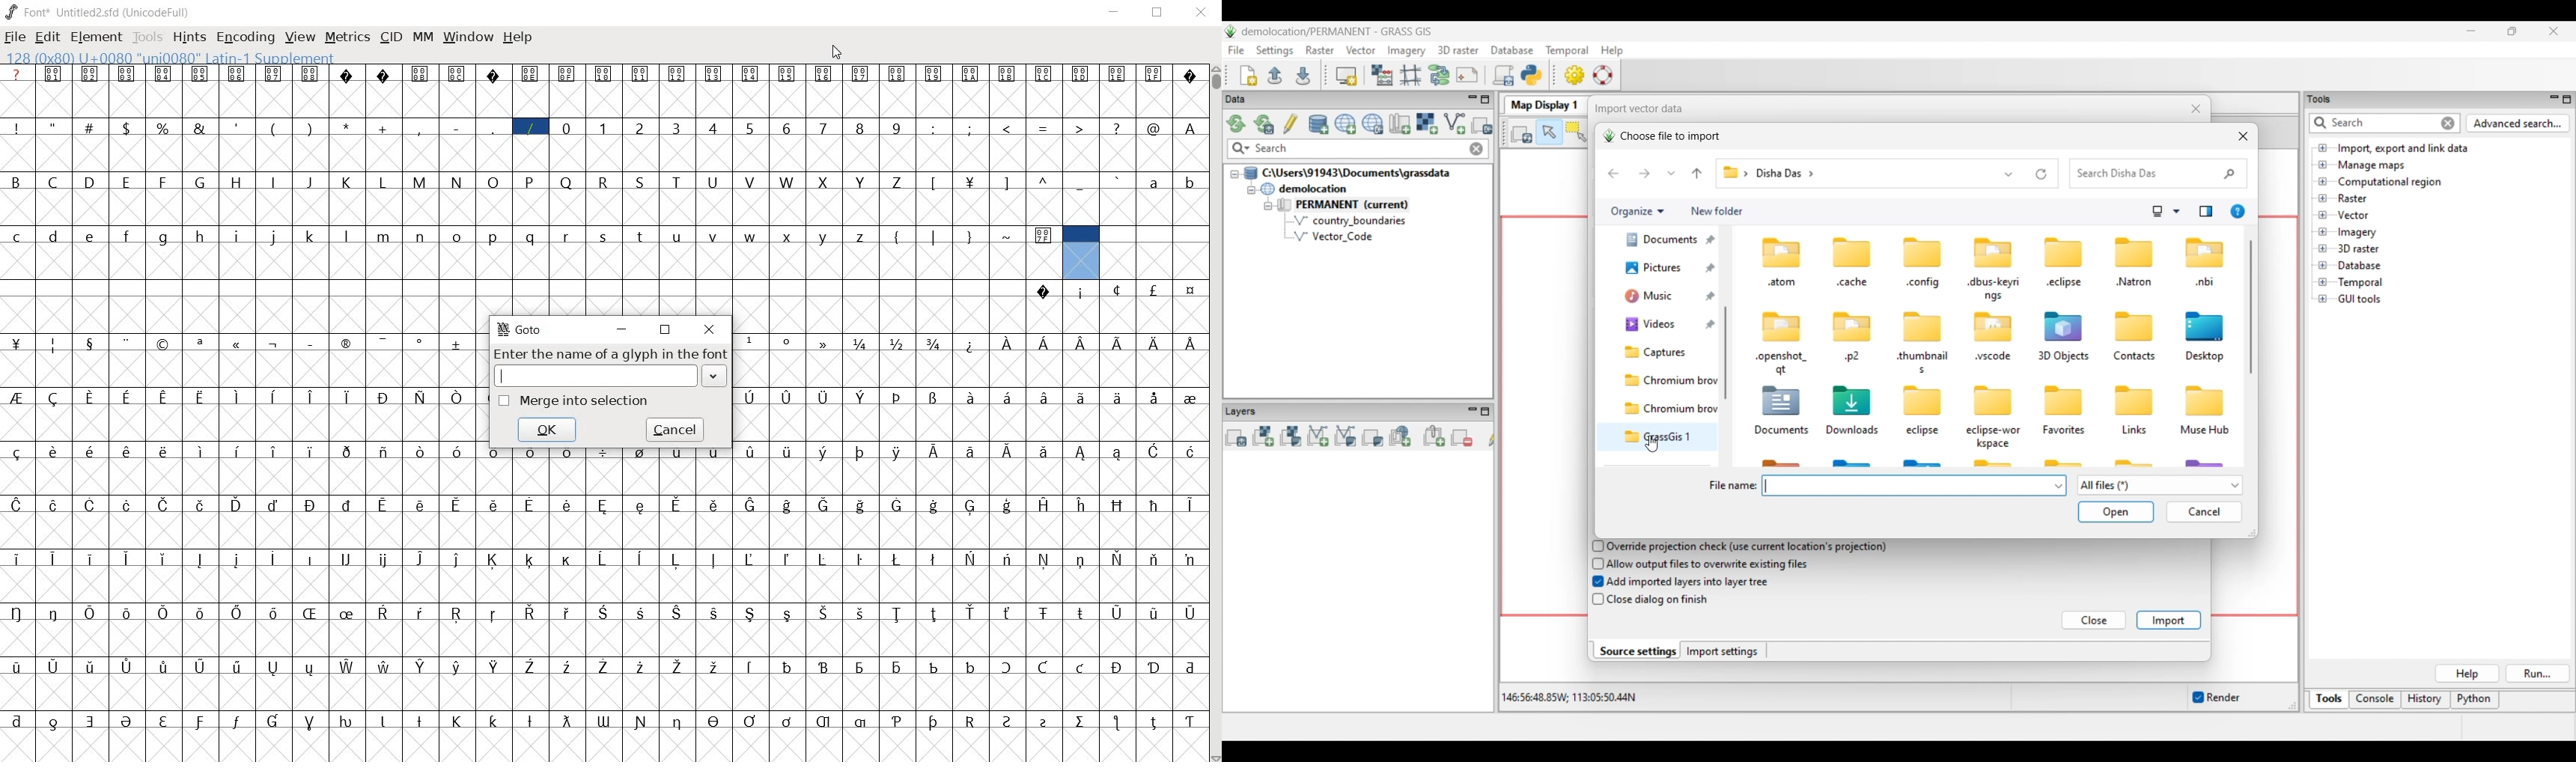 This screenshot has width=2576, height=784. I want to click on Symbol, so click(531, 450).